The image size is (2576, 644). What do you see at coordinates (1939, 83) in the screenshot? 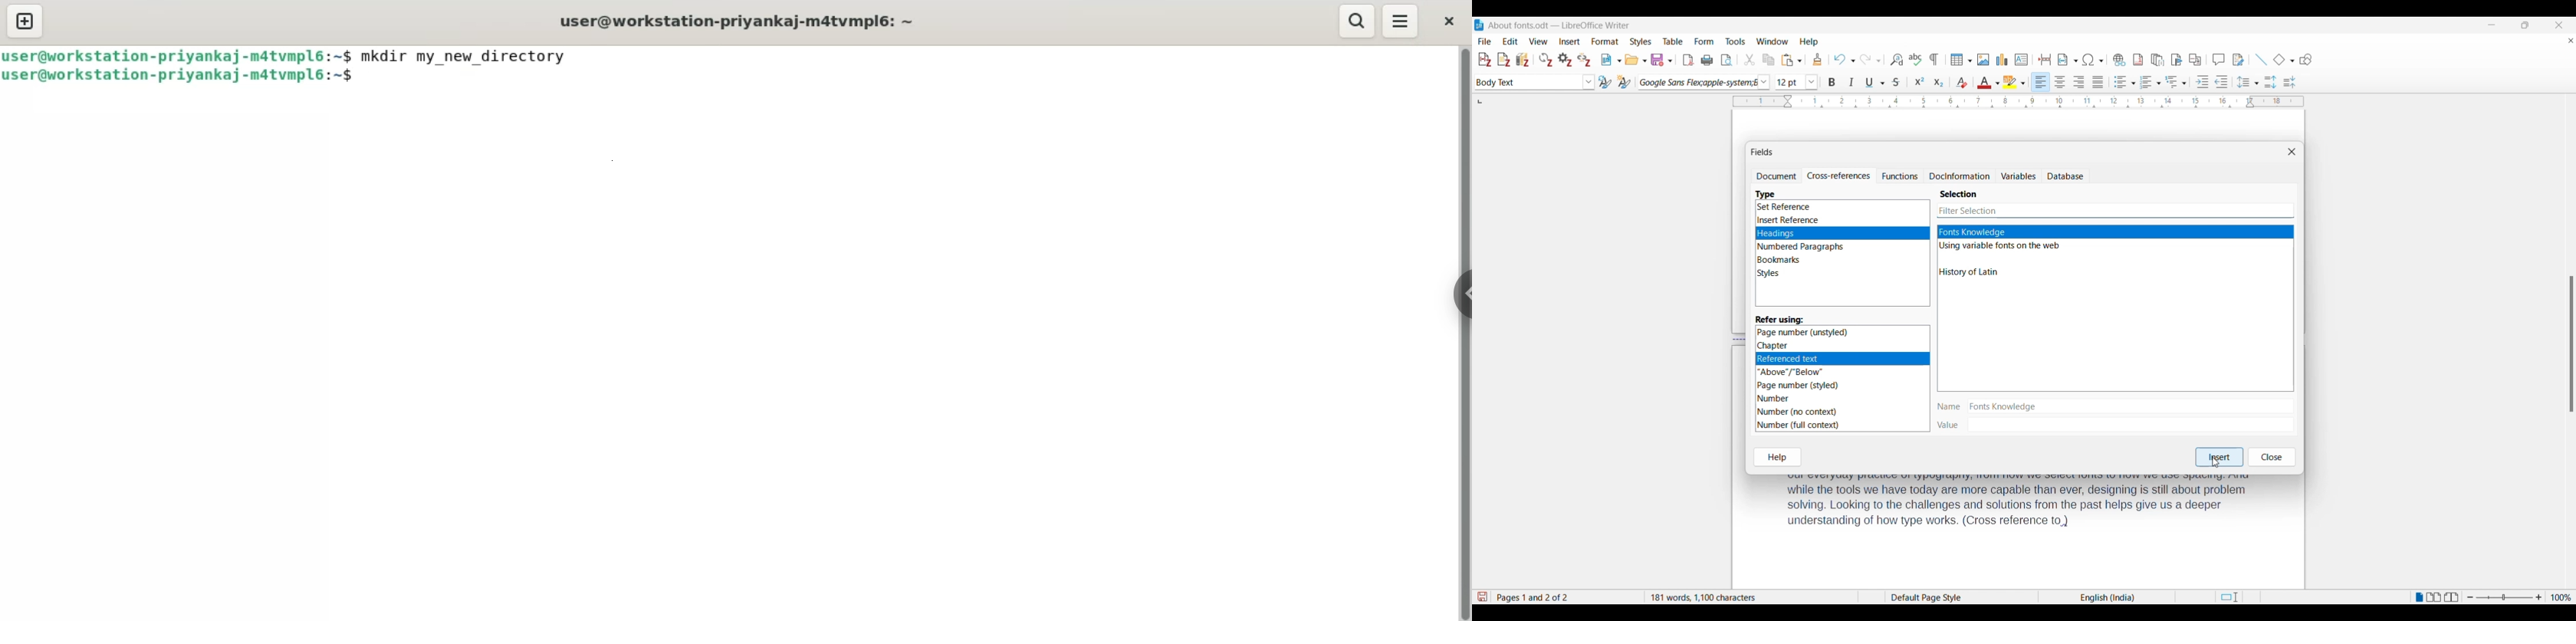
I see `Subscript` at bounding box center [1939, 83].